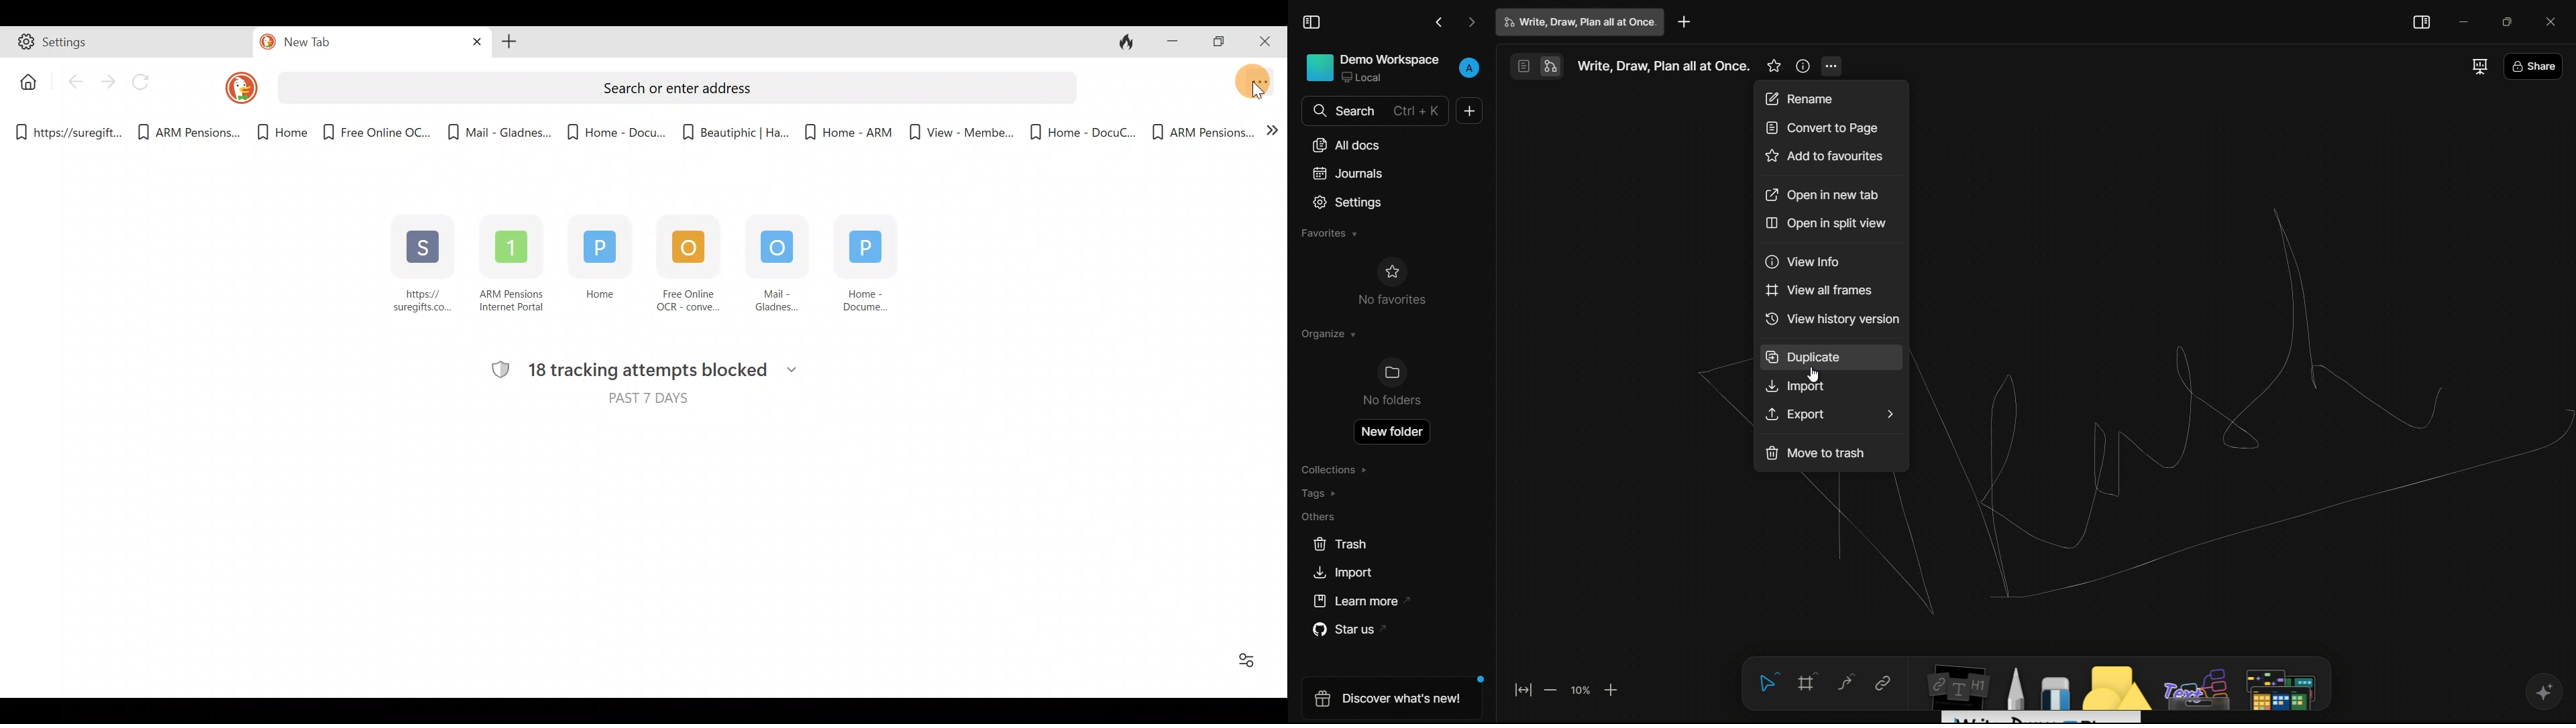  I want to click on settings, so click(1348, 202).